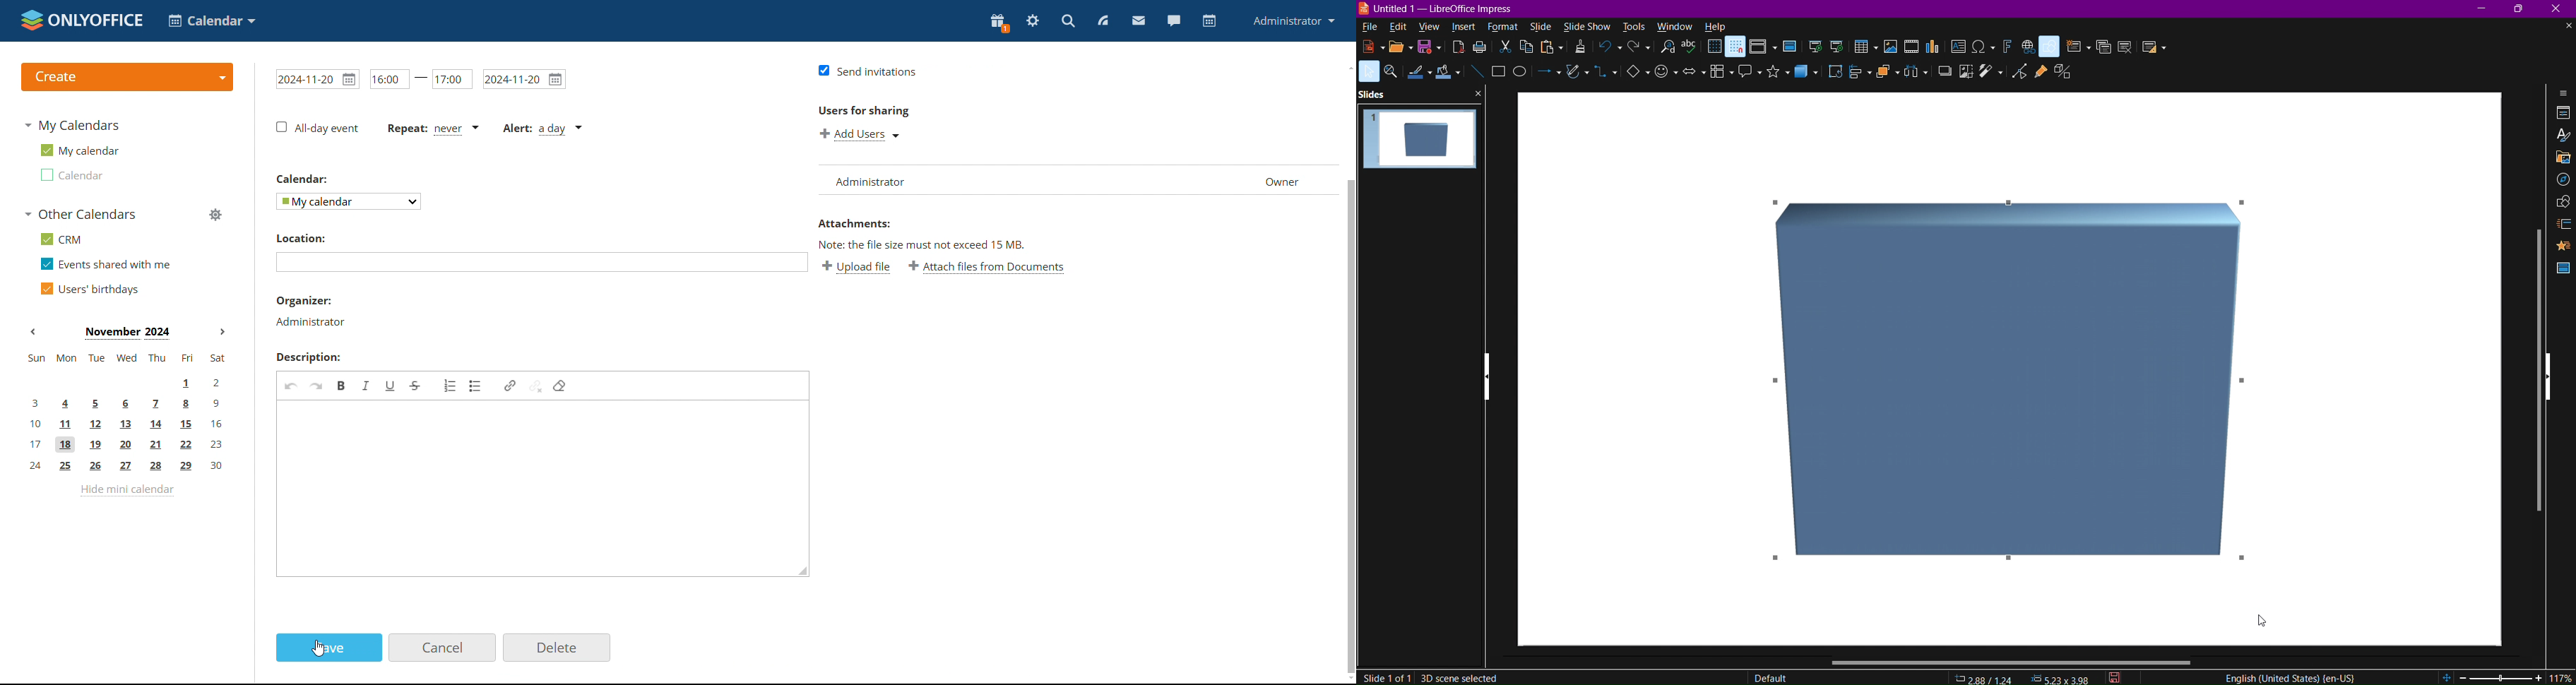 The height and width of the screenshot is (700, 2576). What do you see at coordinates (1450, 74) in the screenshot?
I see `Fill Color` at bounding box center [1450, 74].